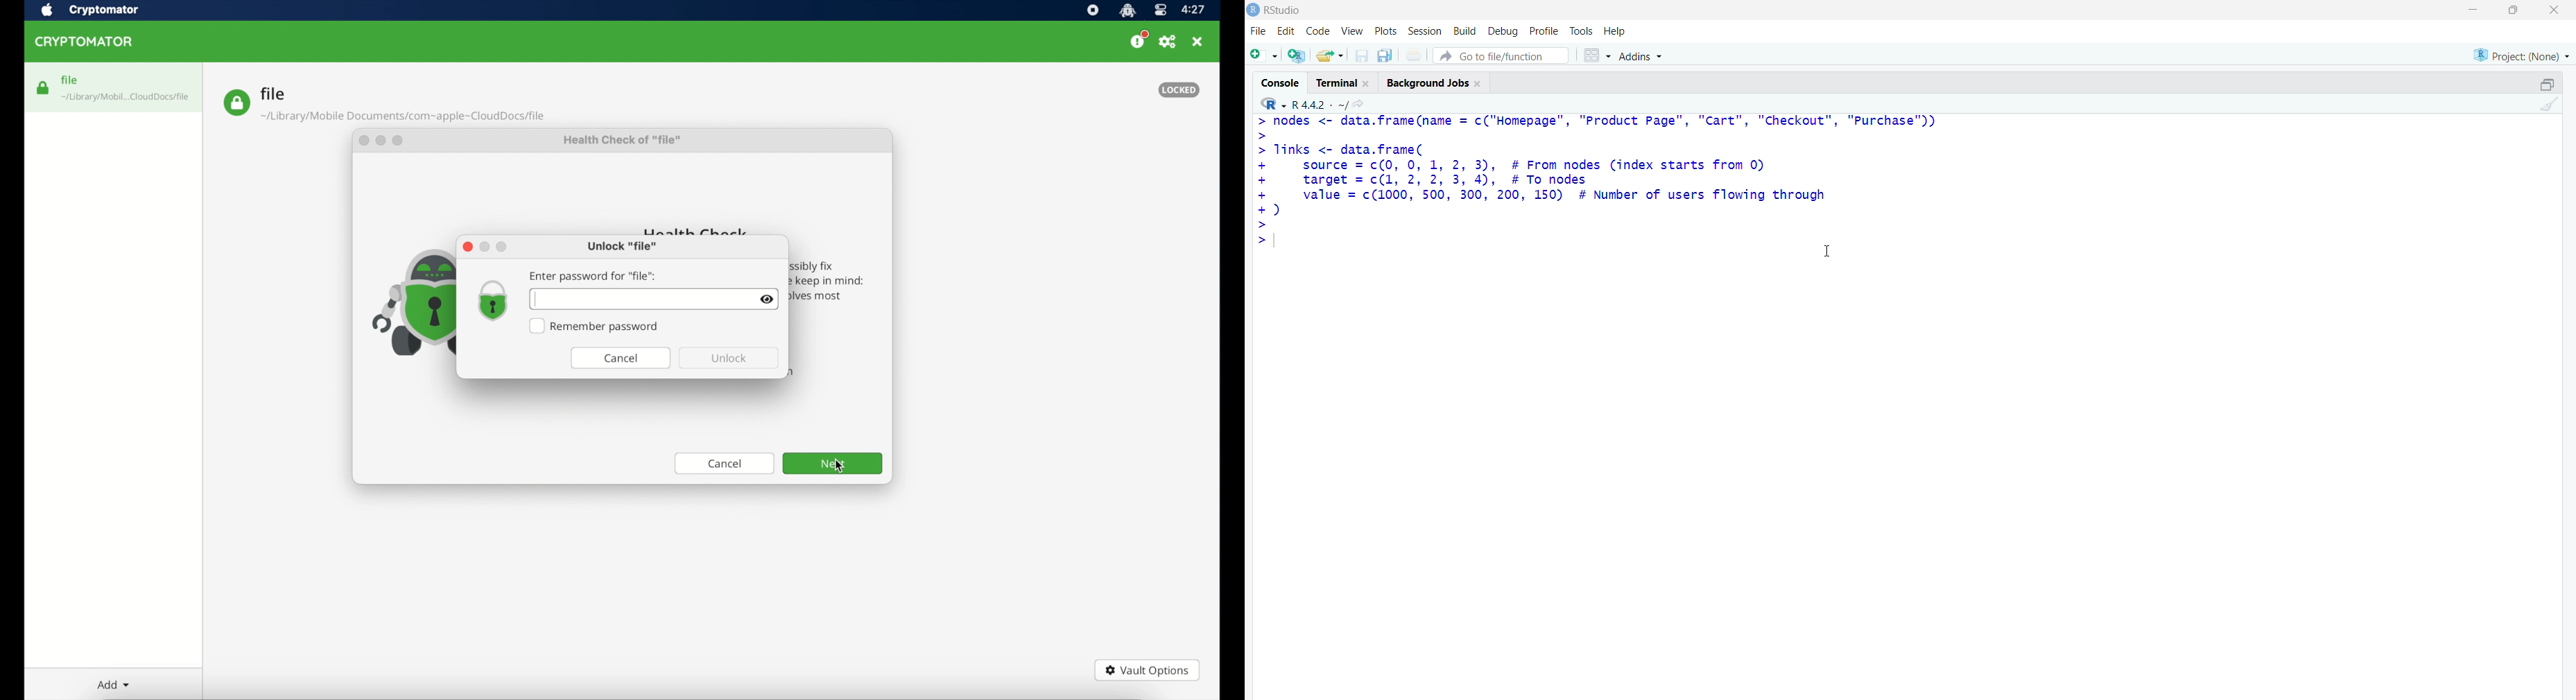 The image size is (2576, 700). Describe the element at coordinates (2471, 10) in the screenshot. I see `minimize` at that location.